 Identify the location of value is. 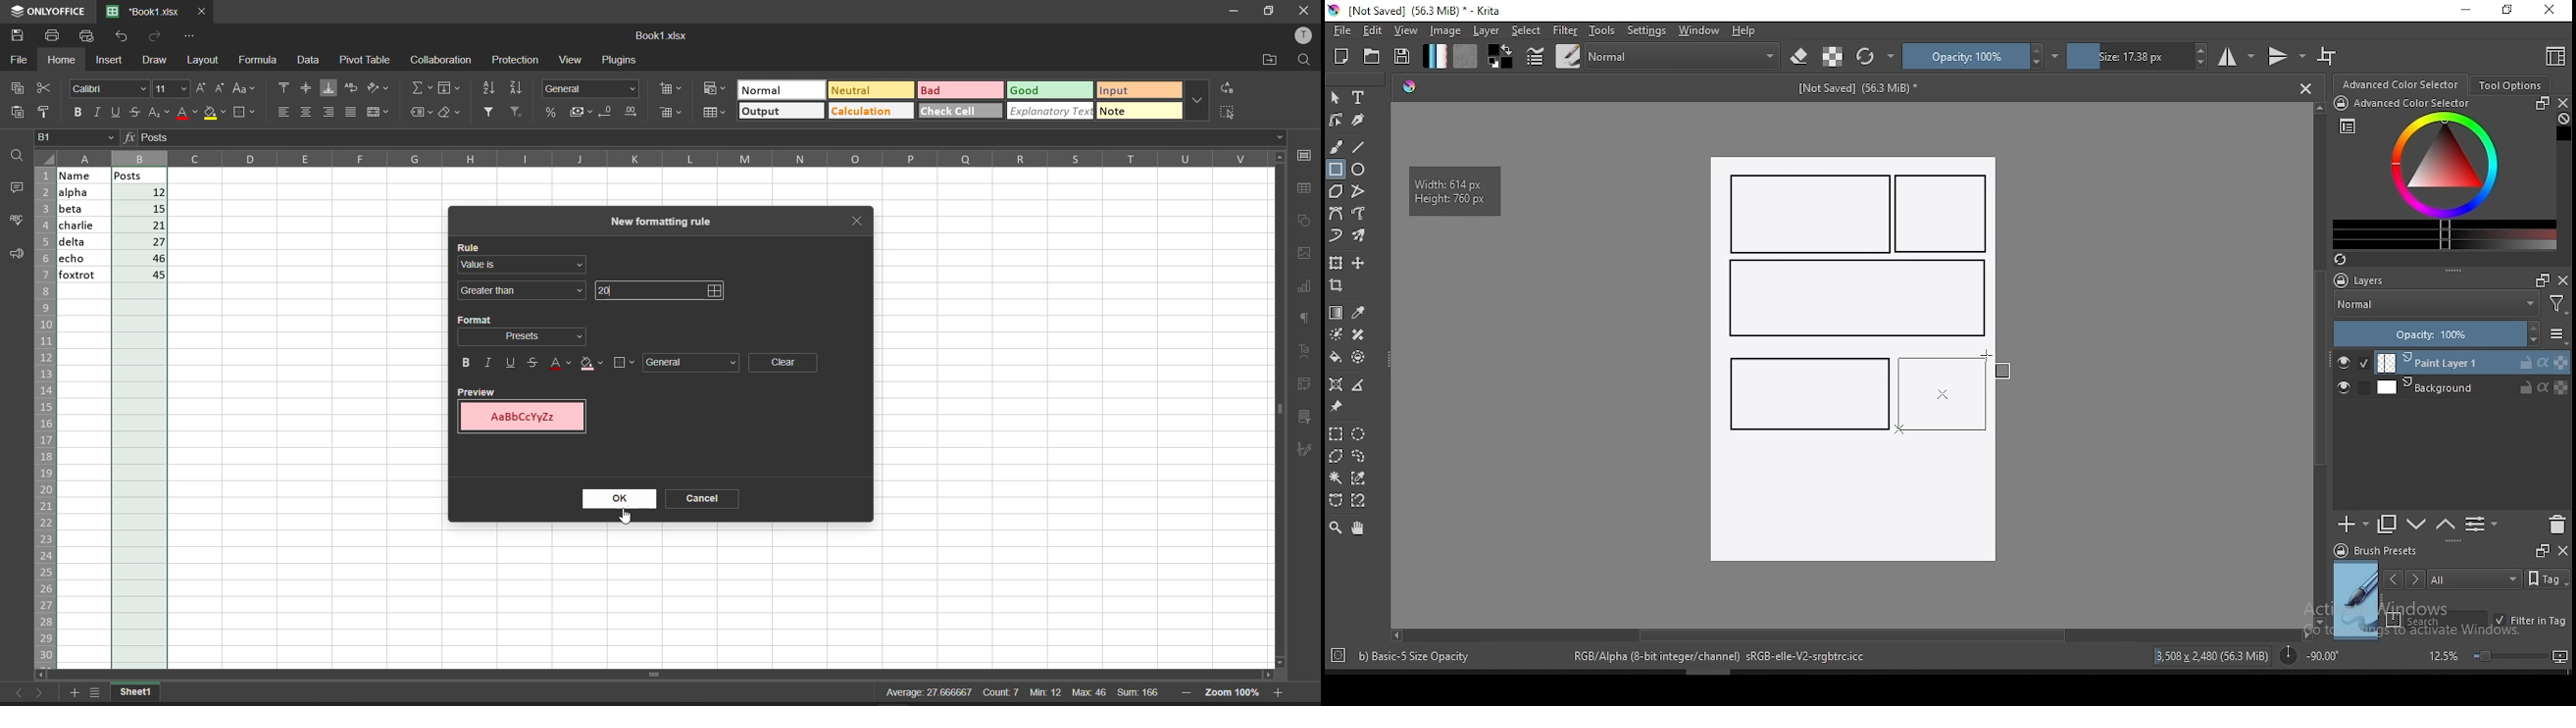
(524, 266).